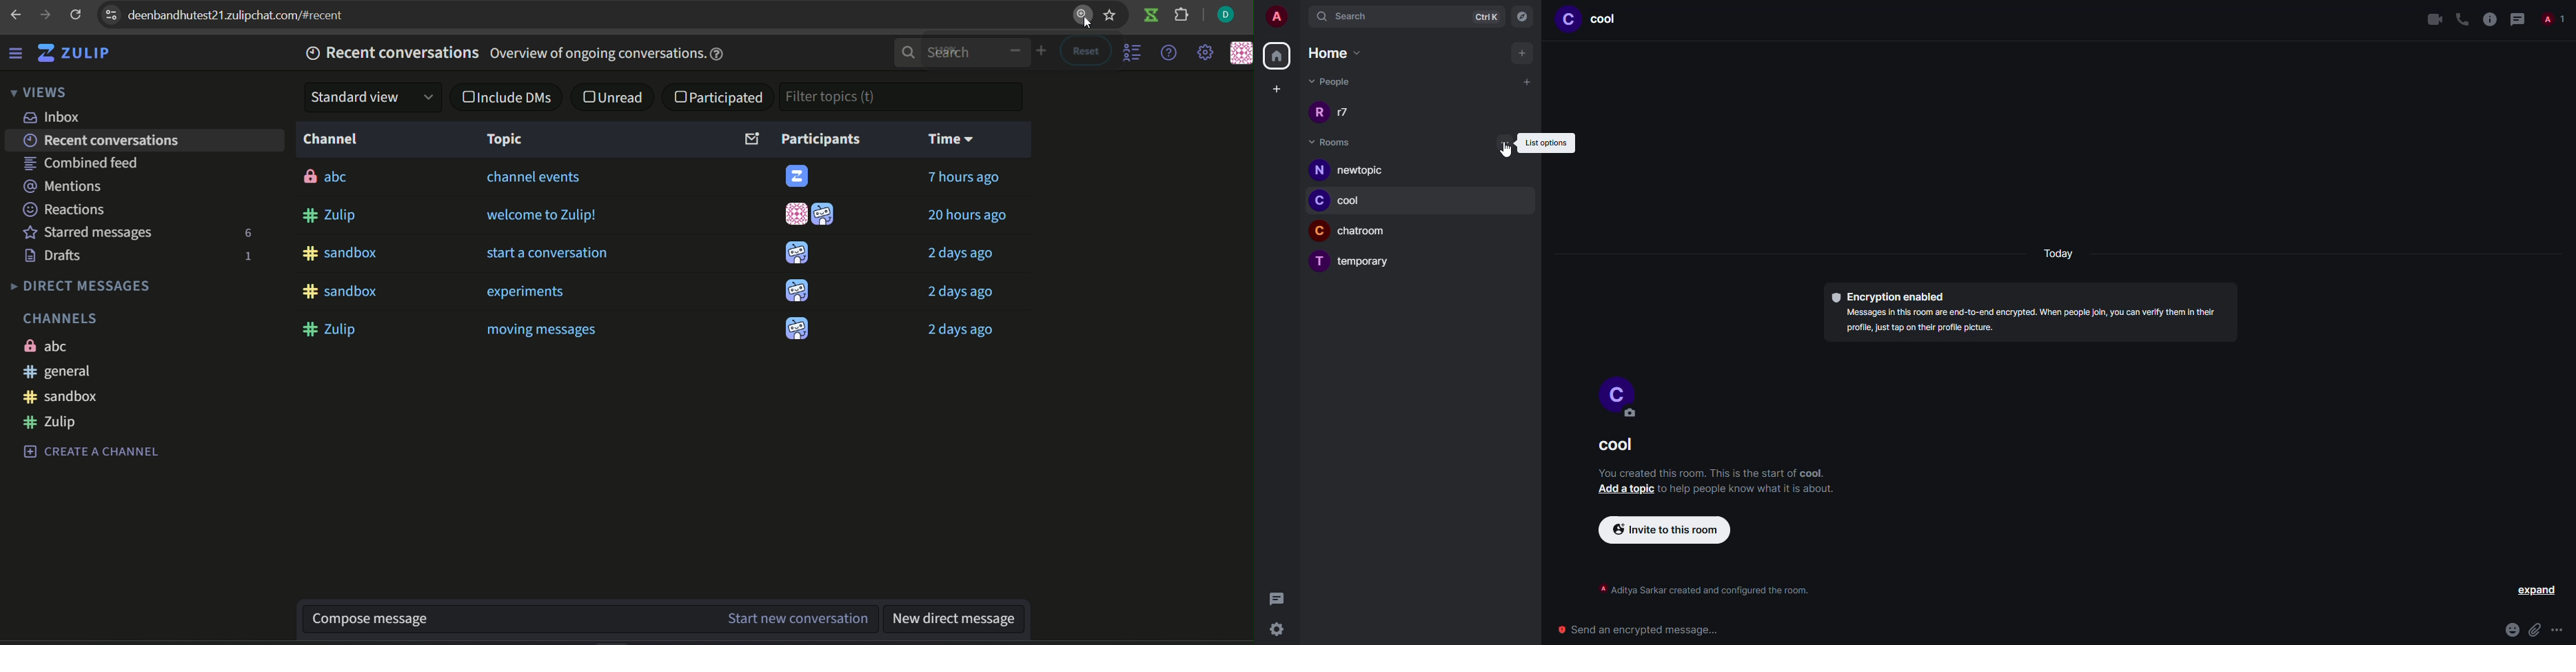 This screenshot has width=2576, height=672. Describe the element at coordinates (506, 140) in the screenshot. I see `Topic` at that location.